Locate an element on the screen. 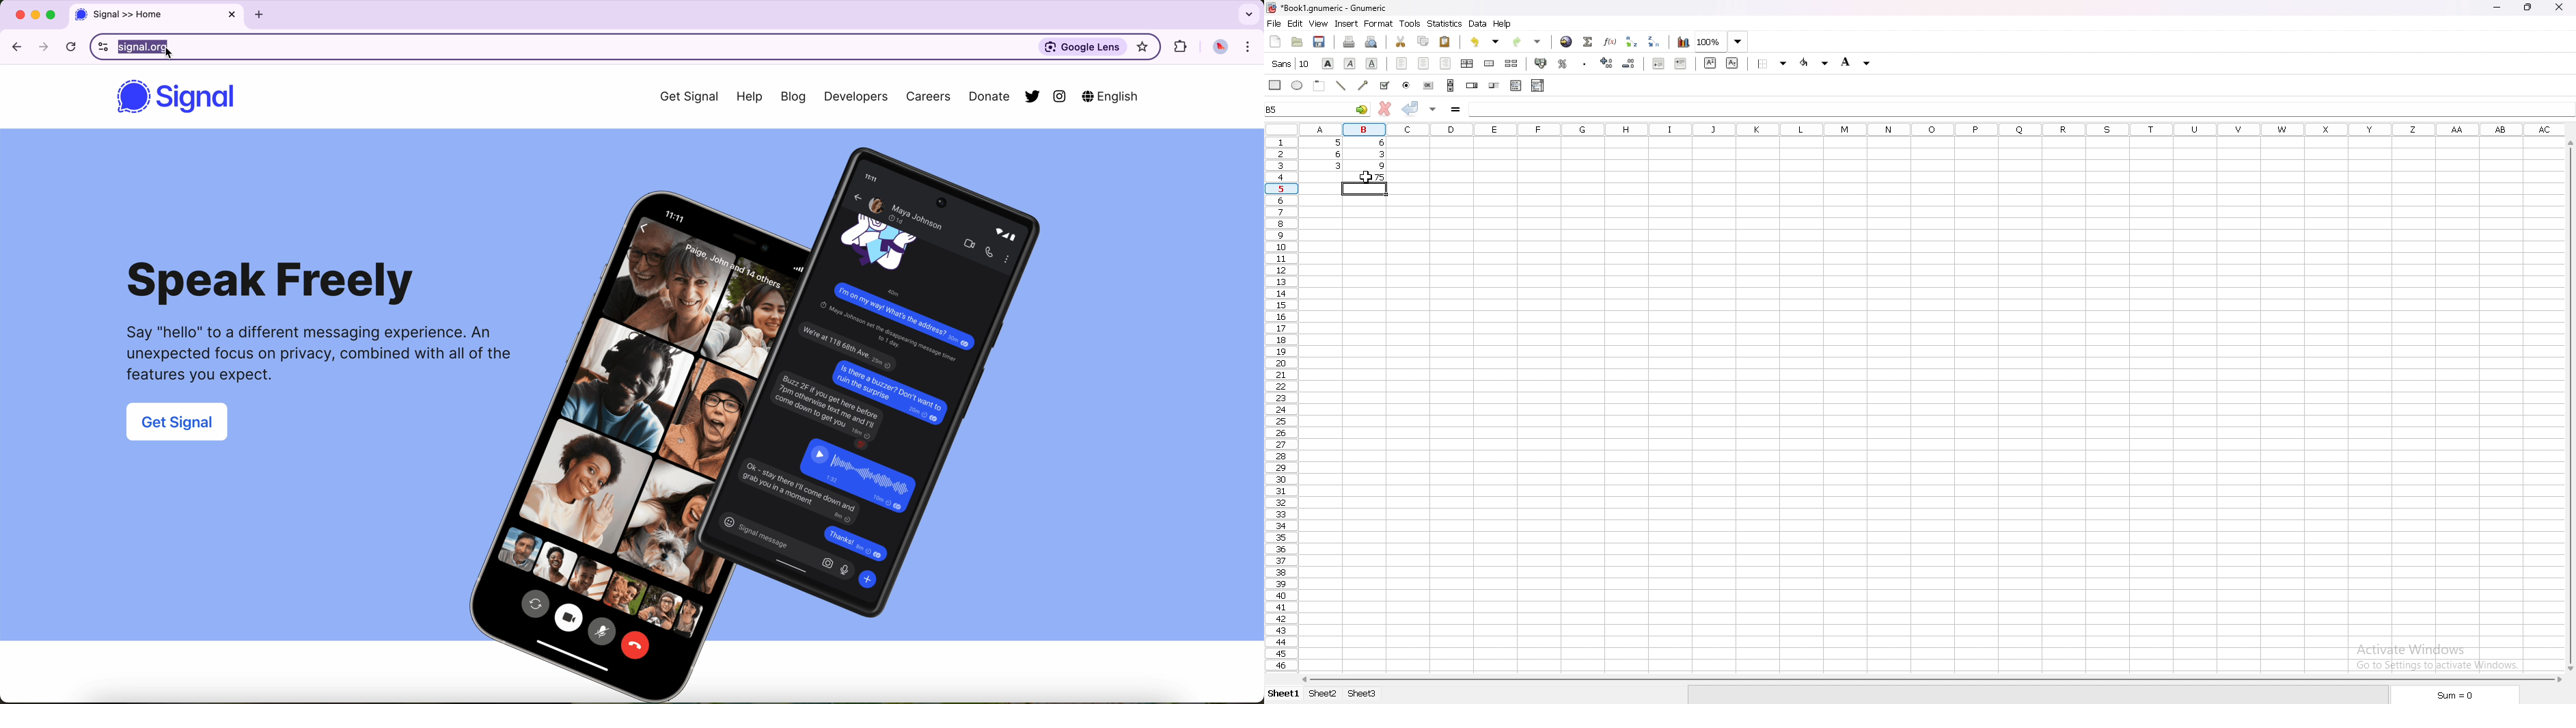 This screenshot has height=728, width=2576. slider is located at coordinates (1494, 85).